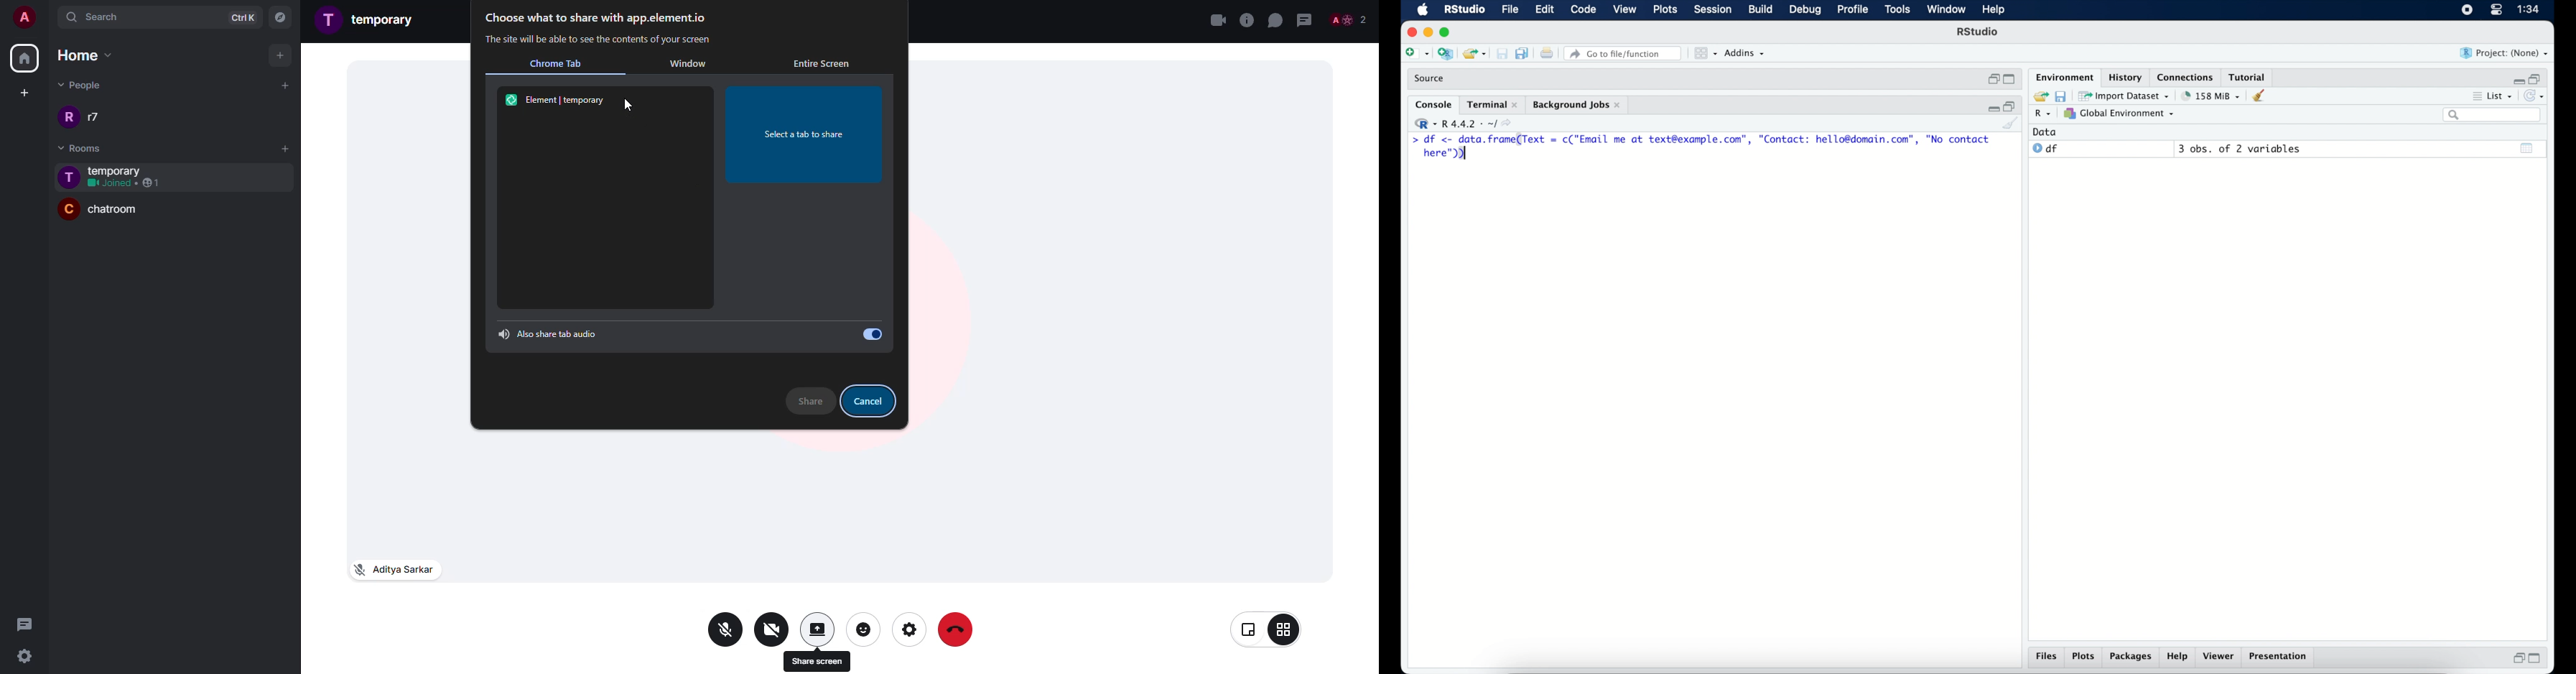 This screenshot has width=2576, height=700. Describe the element at coordinates (2009, 79) in the screenshot. I see `maximize` at that location.